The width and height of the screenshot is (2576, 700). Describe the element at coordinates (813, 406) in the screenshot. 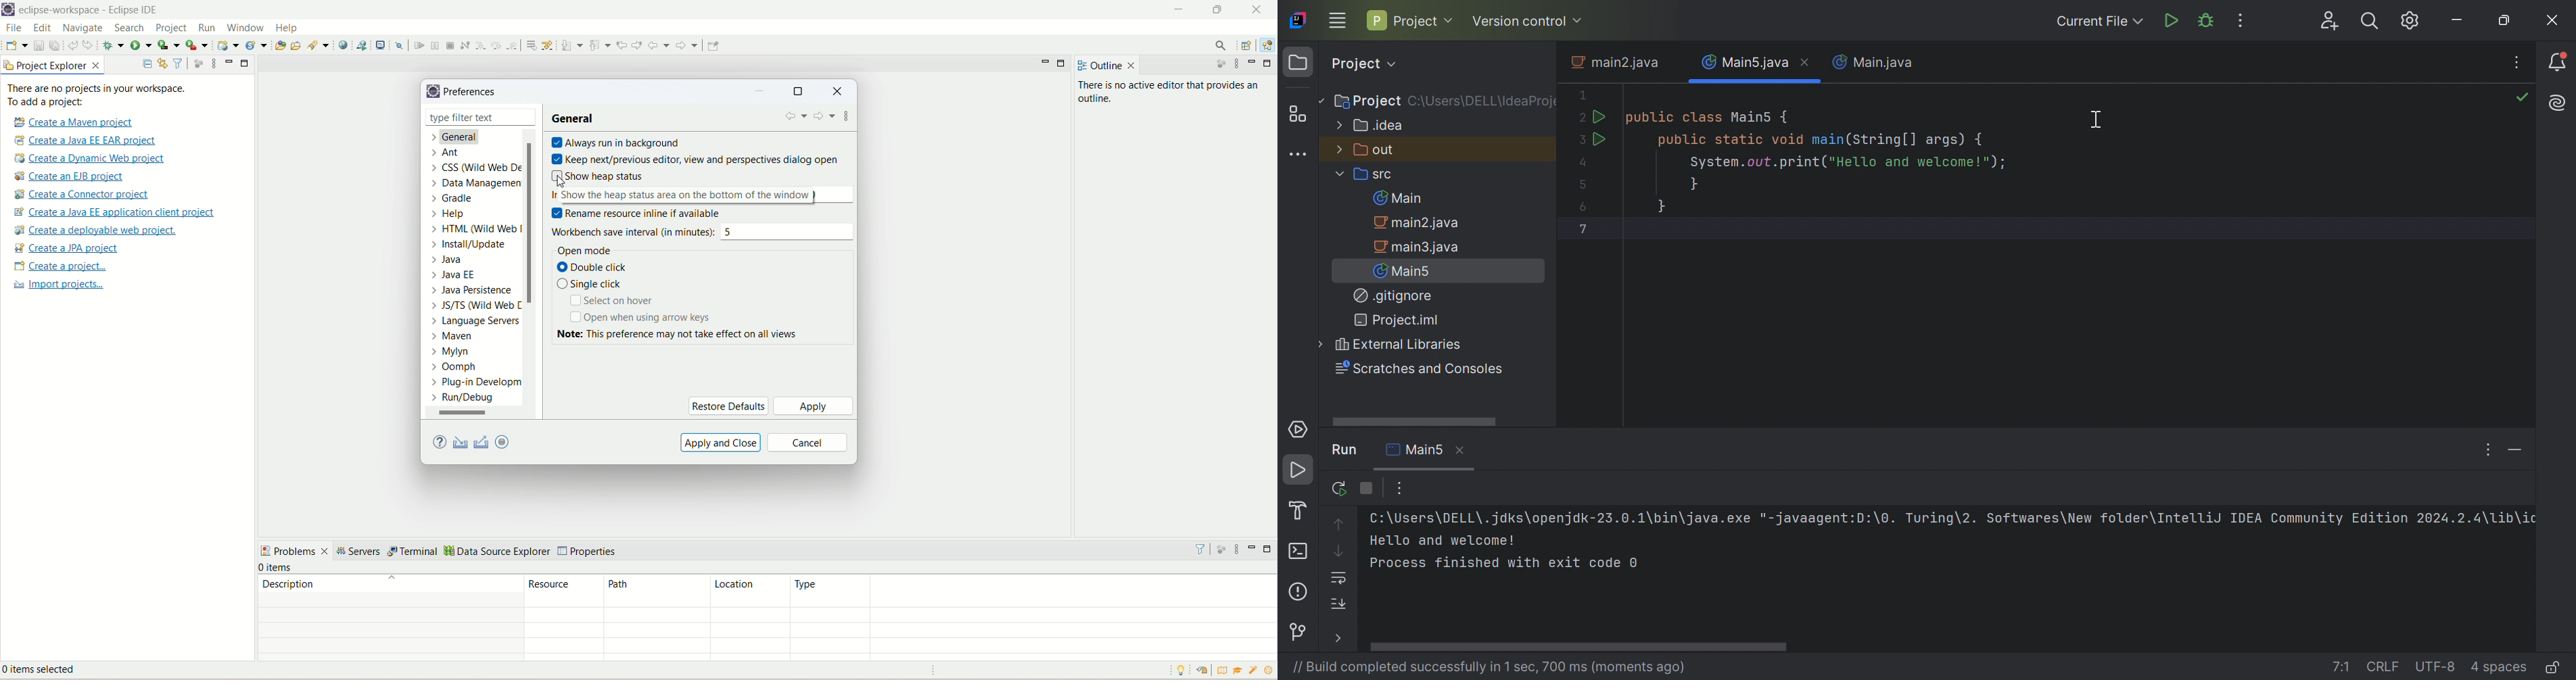

I see `apply` at that location.